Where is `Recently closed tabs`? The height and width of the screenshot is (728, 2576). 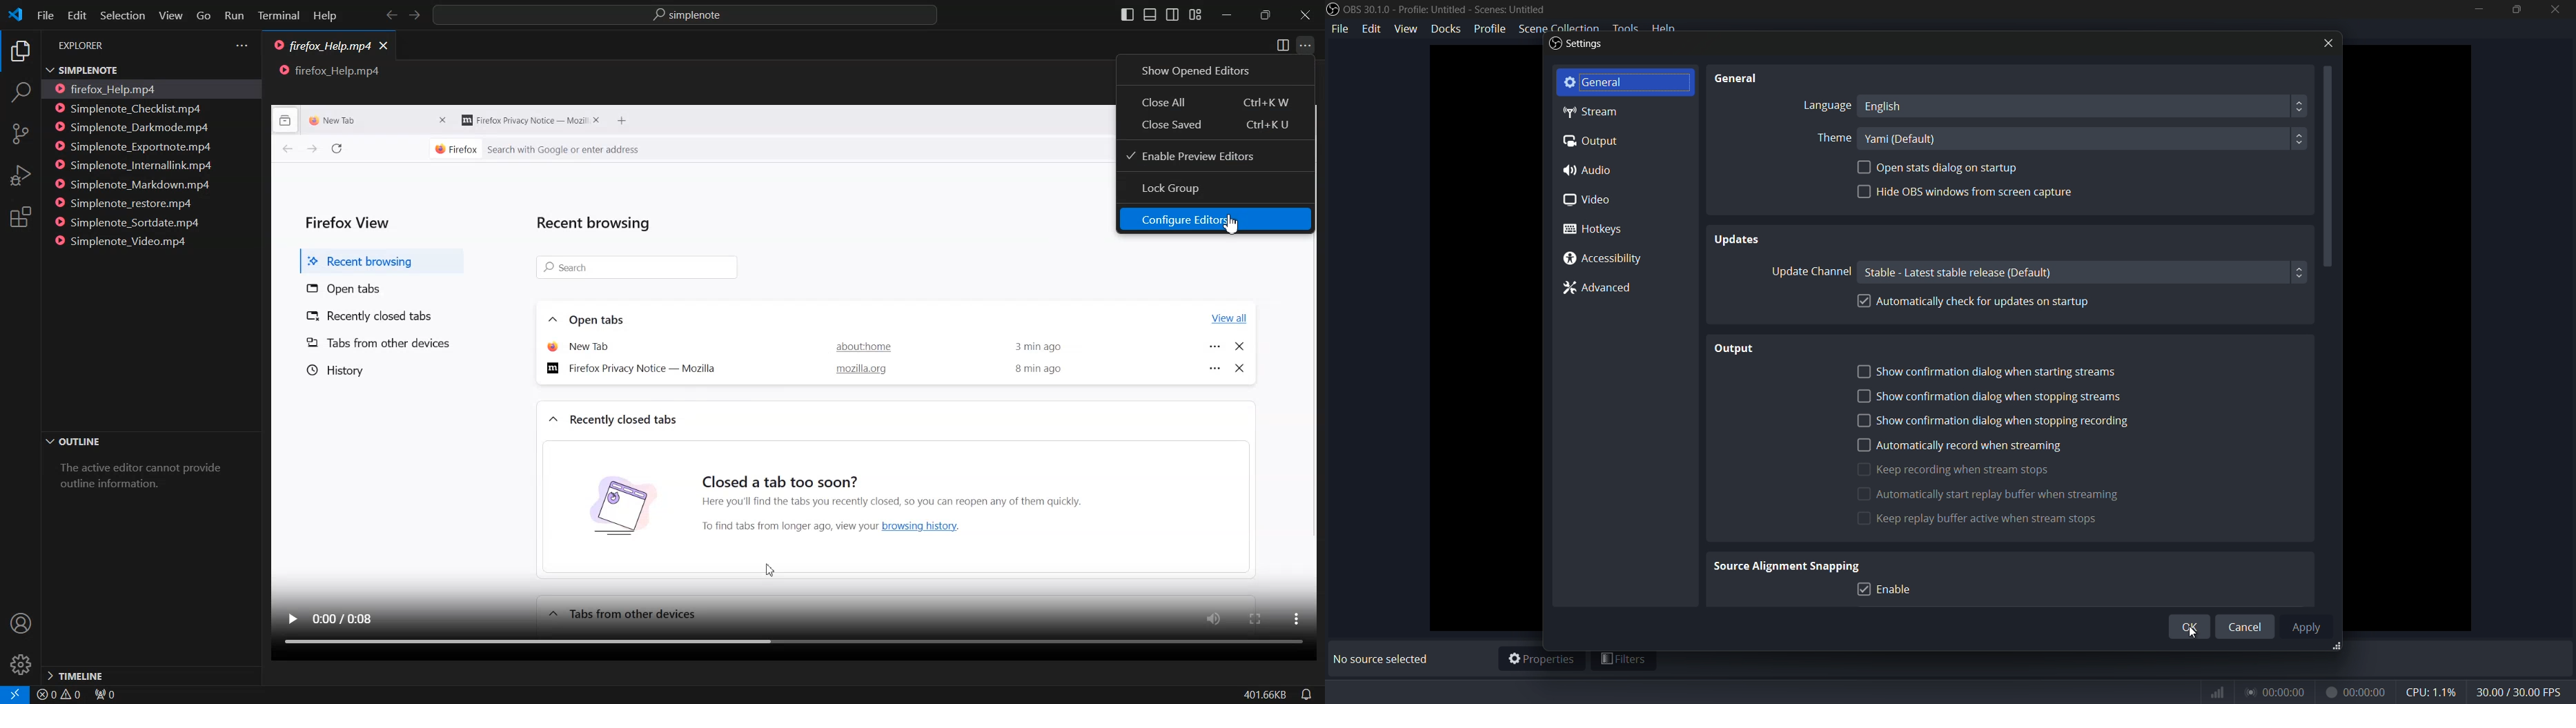
Recently closed tabs is located at coordinates (613, 420).